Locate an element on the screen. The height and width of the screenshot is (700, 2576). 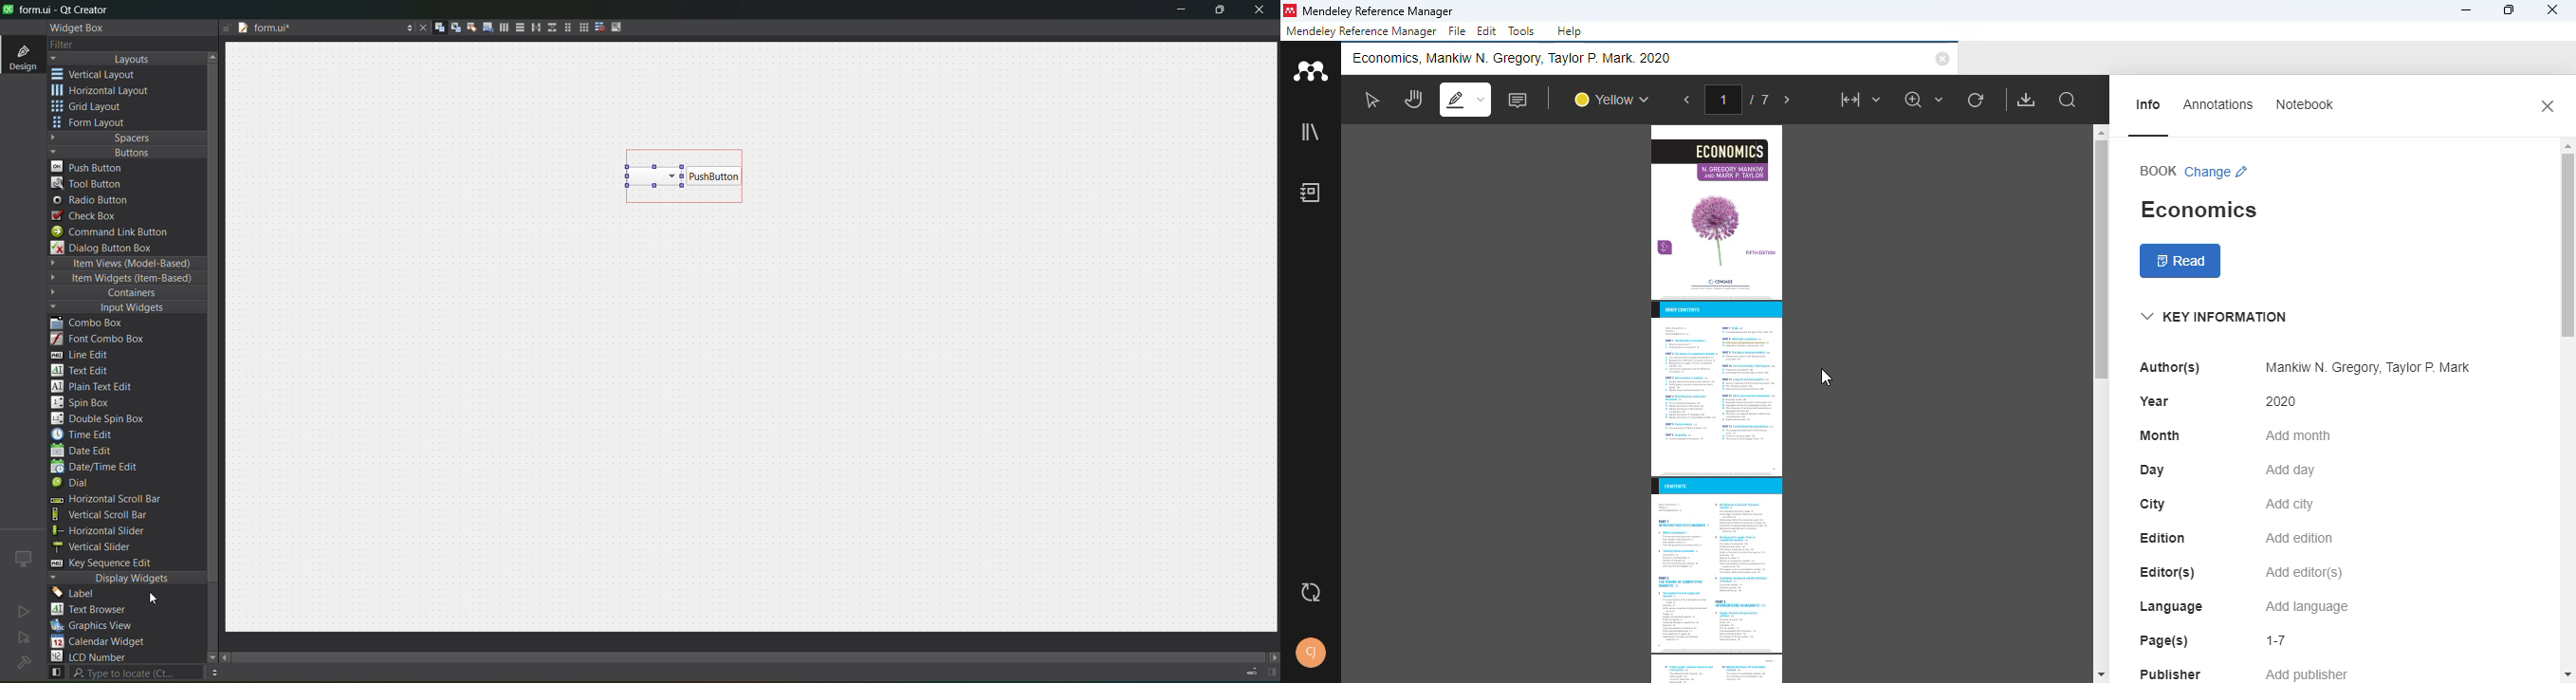
cursor is located at coordinates (1827, 378).